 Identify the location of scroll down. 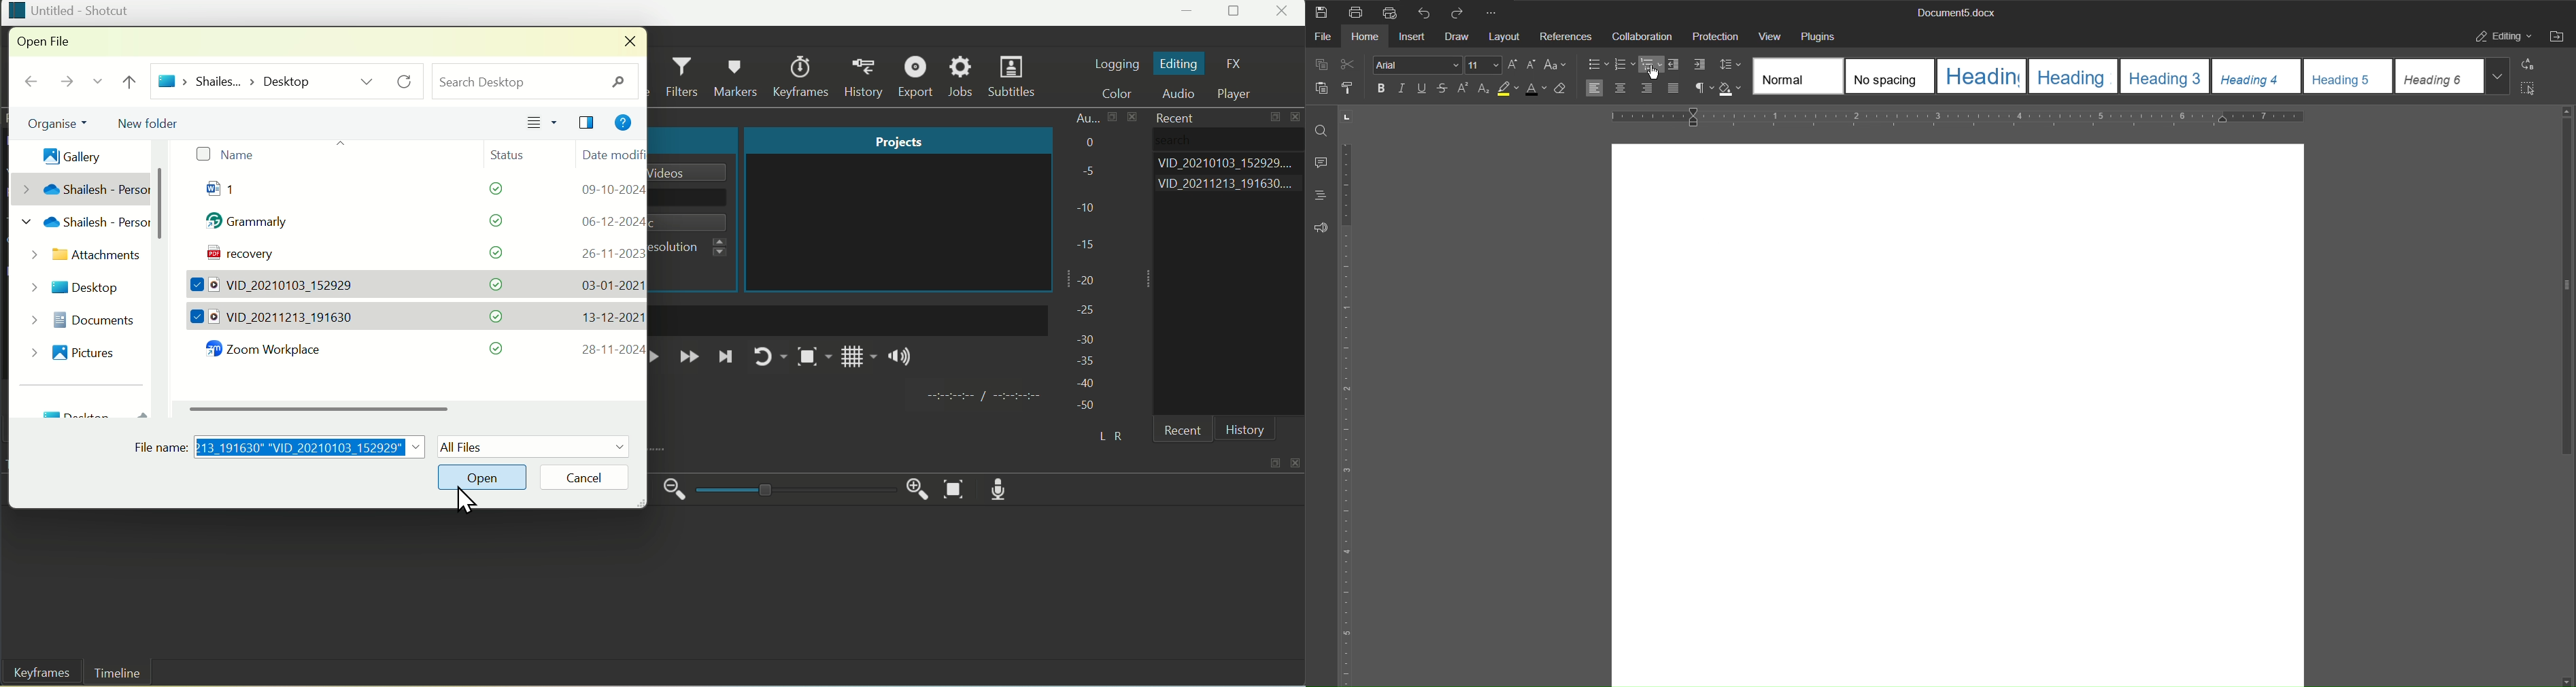
(2565, 681).